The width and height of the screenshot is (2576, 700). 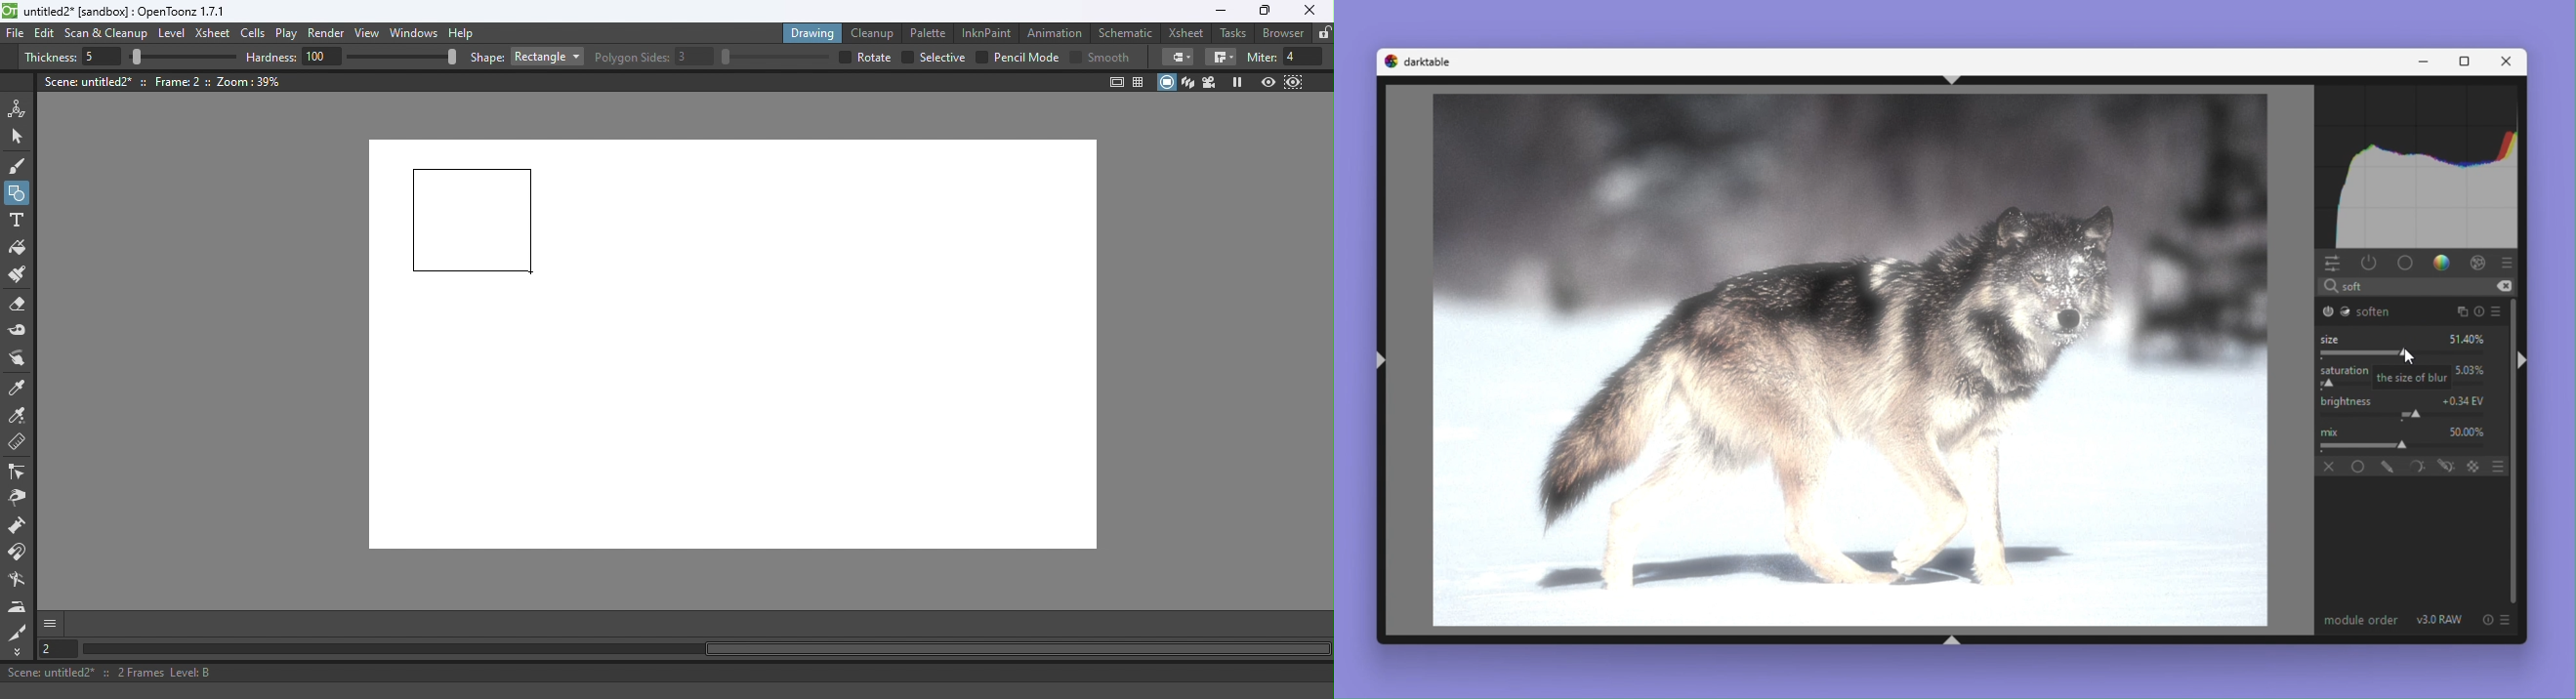 What do you see at coordinates (774, 57) in the screenshot?
I see `slider` at bounding box center [774, 57].